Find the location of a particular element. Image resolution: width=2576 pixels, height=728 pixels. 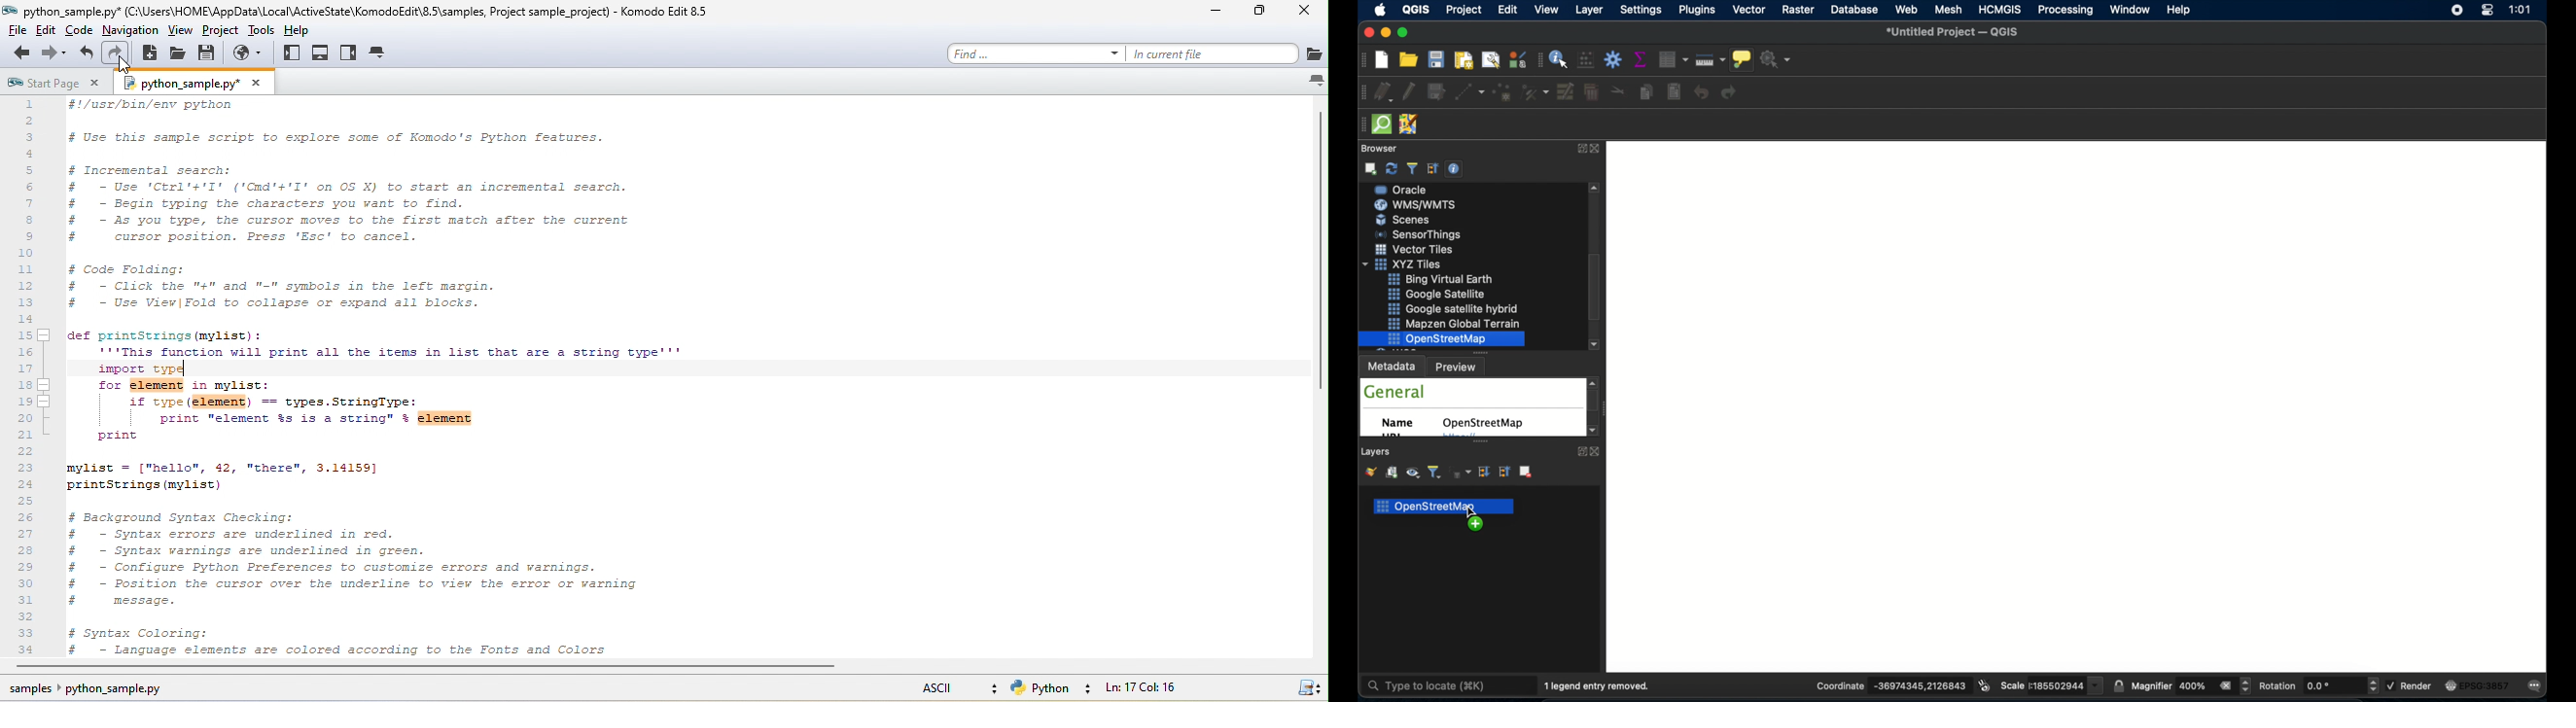

toggle editing is located at coordinates (1410, 92).